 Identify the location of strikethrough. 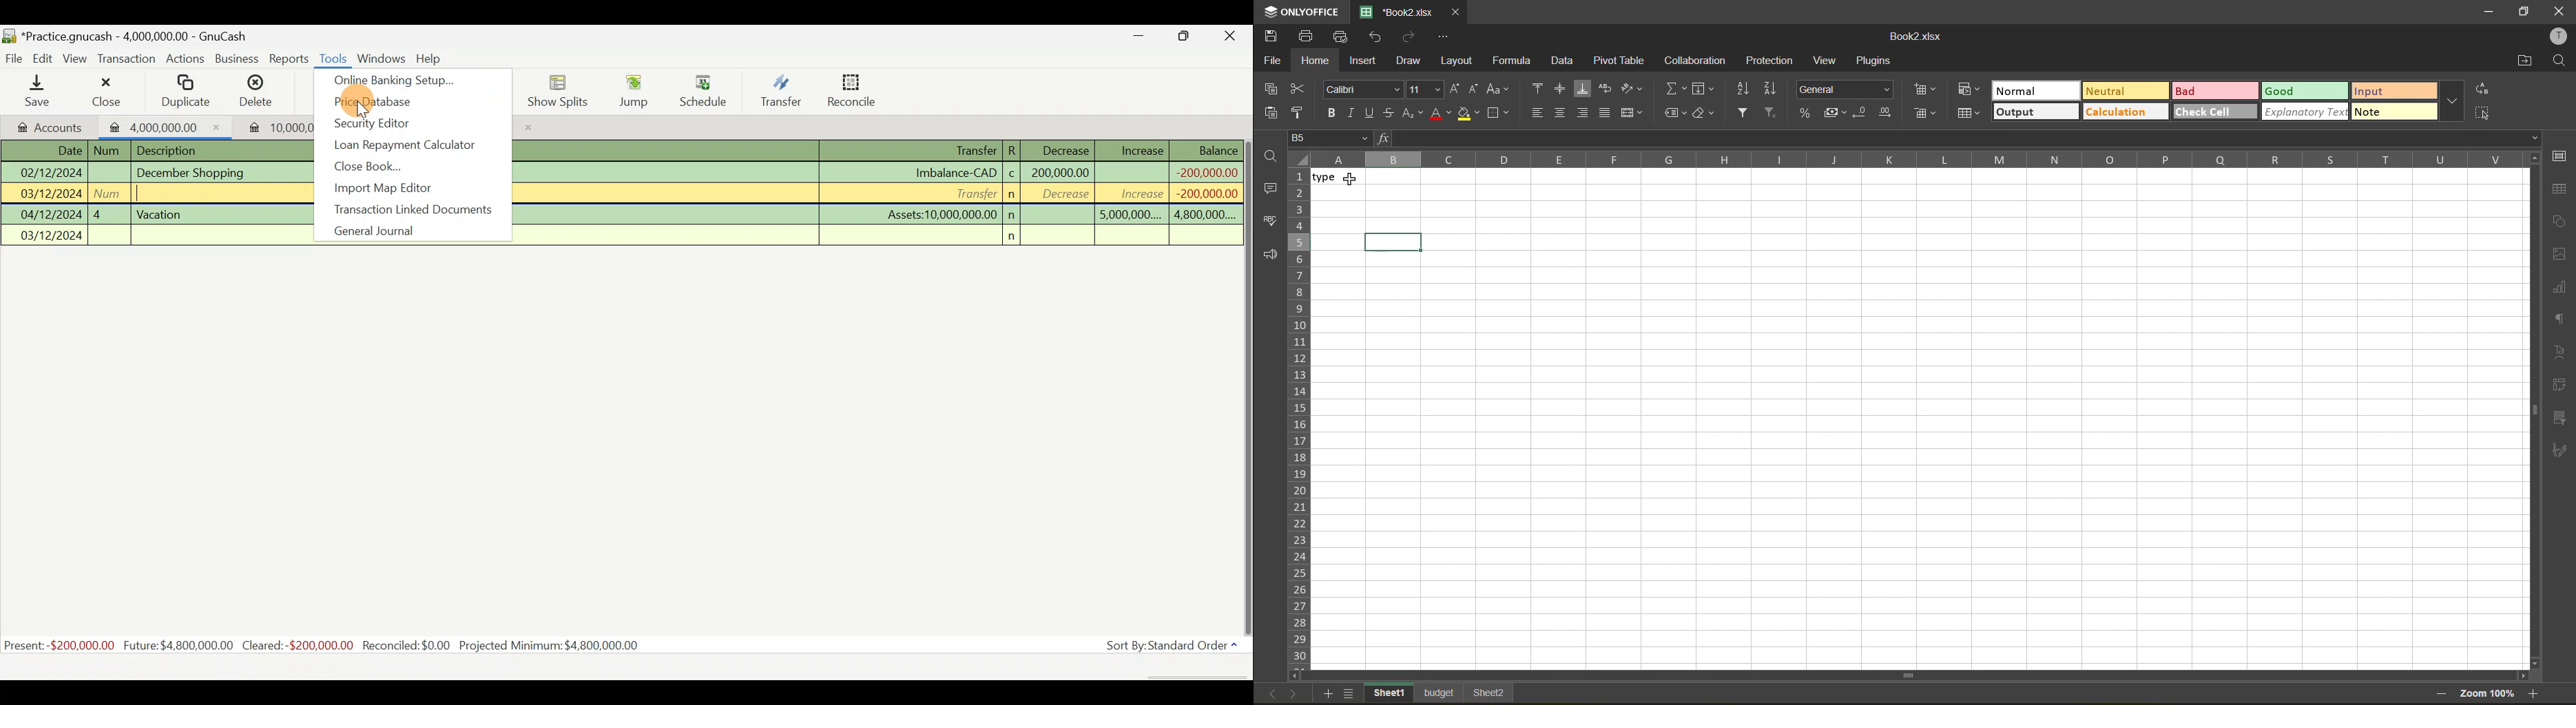
(1390, 114).